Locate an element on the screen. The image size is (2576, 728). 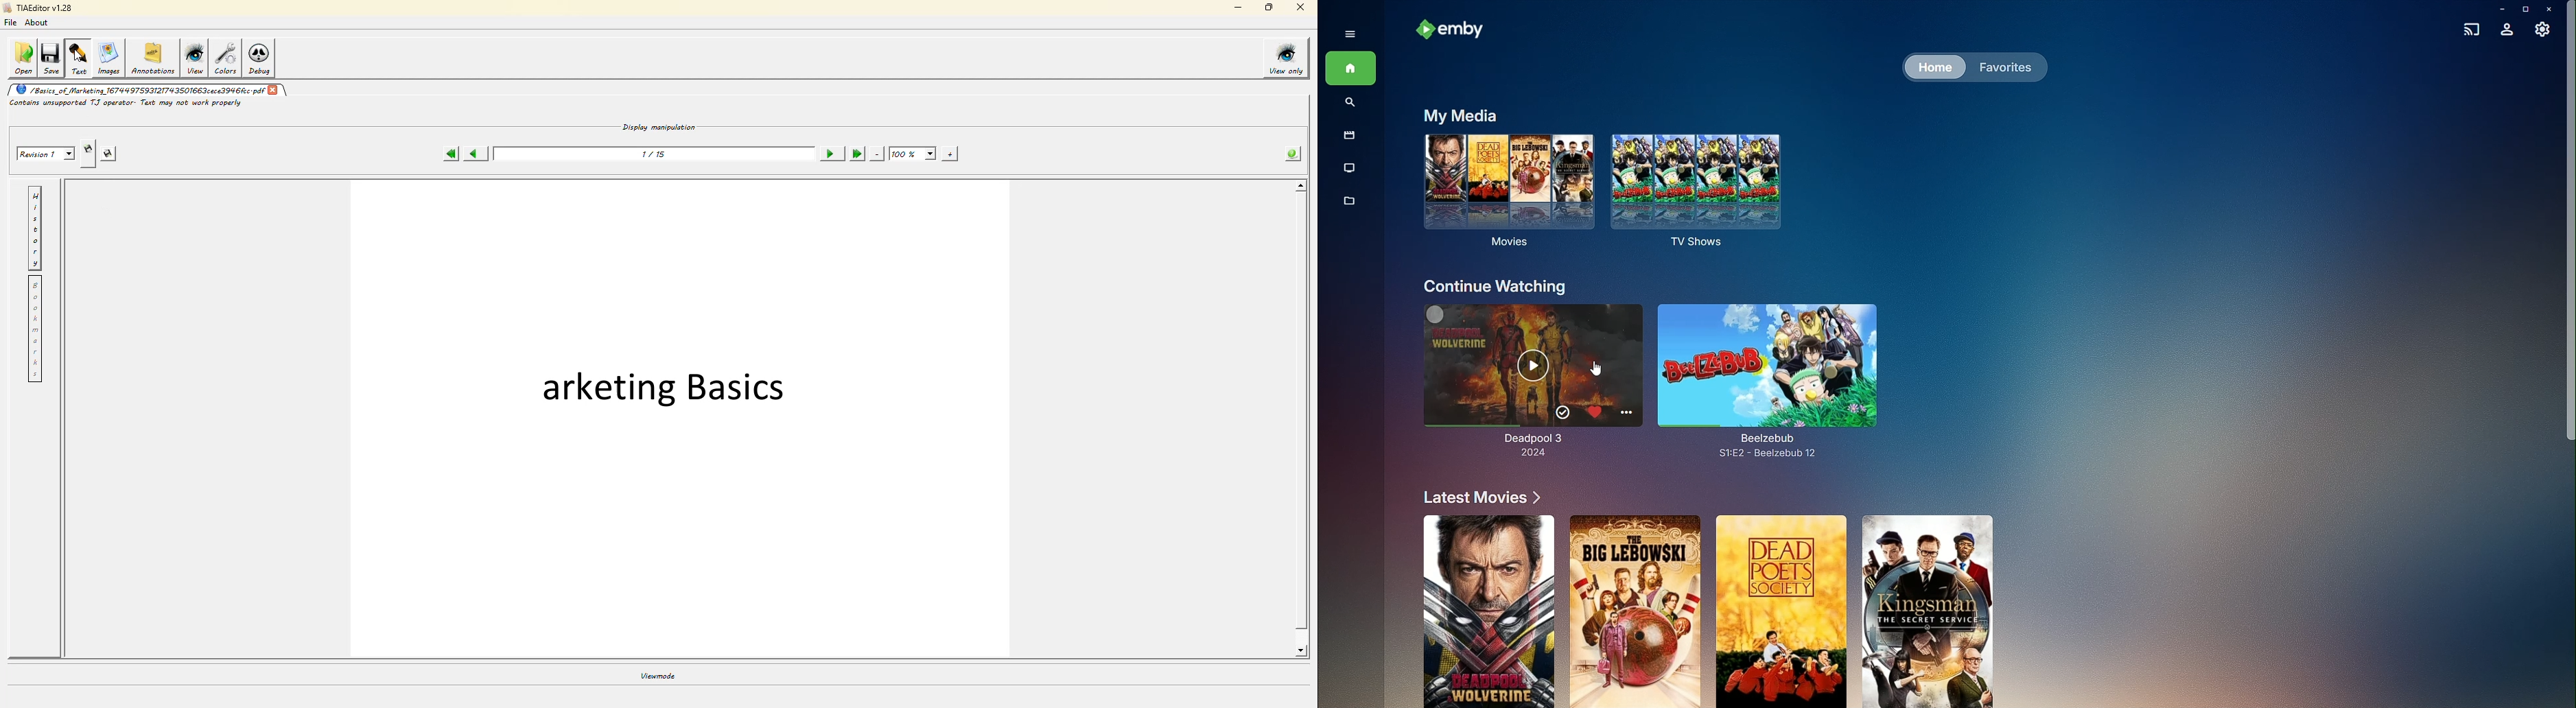
scroll bar is located at coordinates (1300, 421).